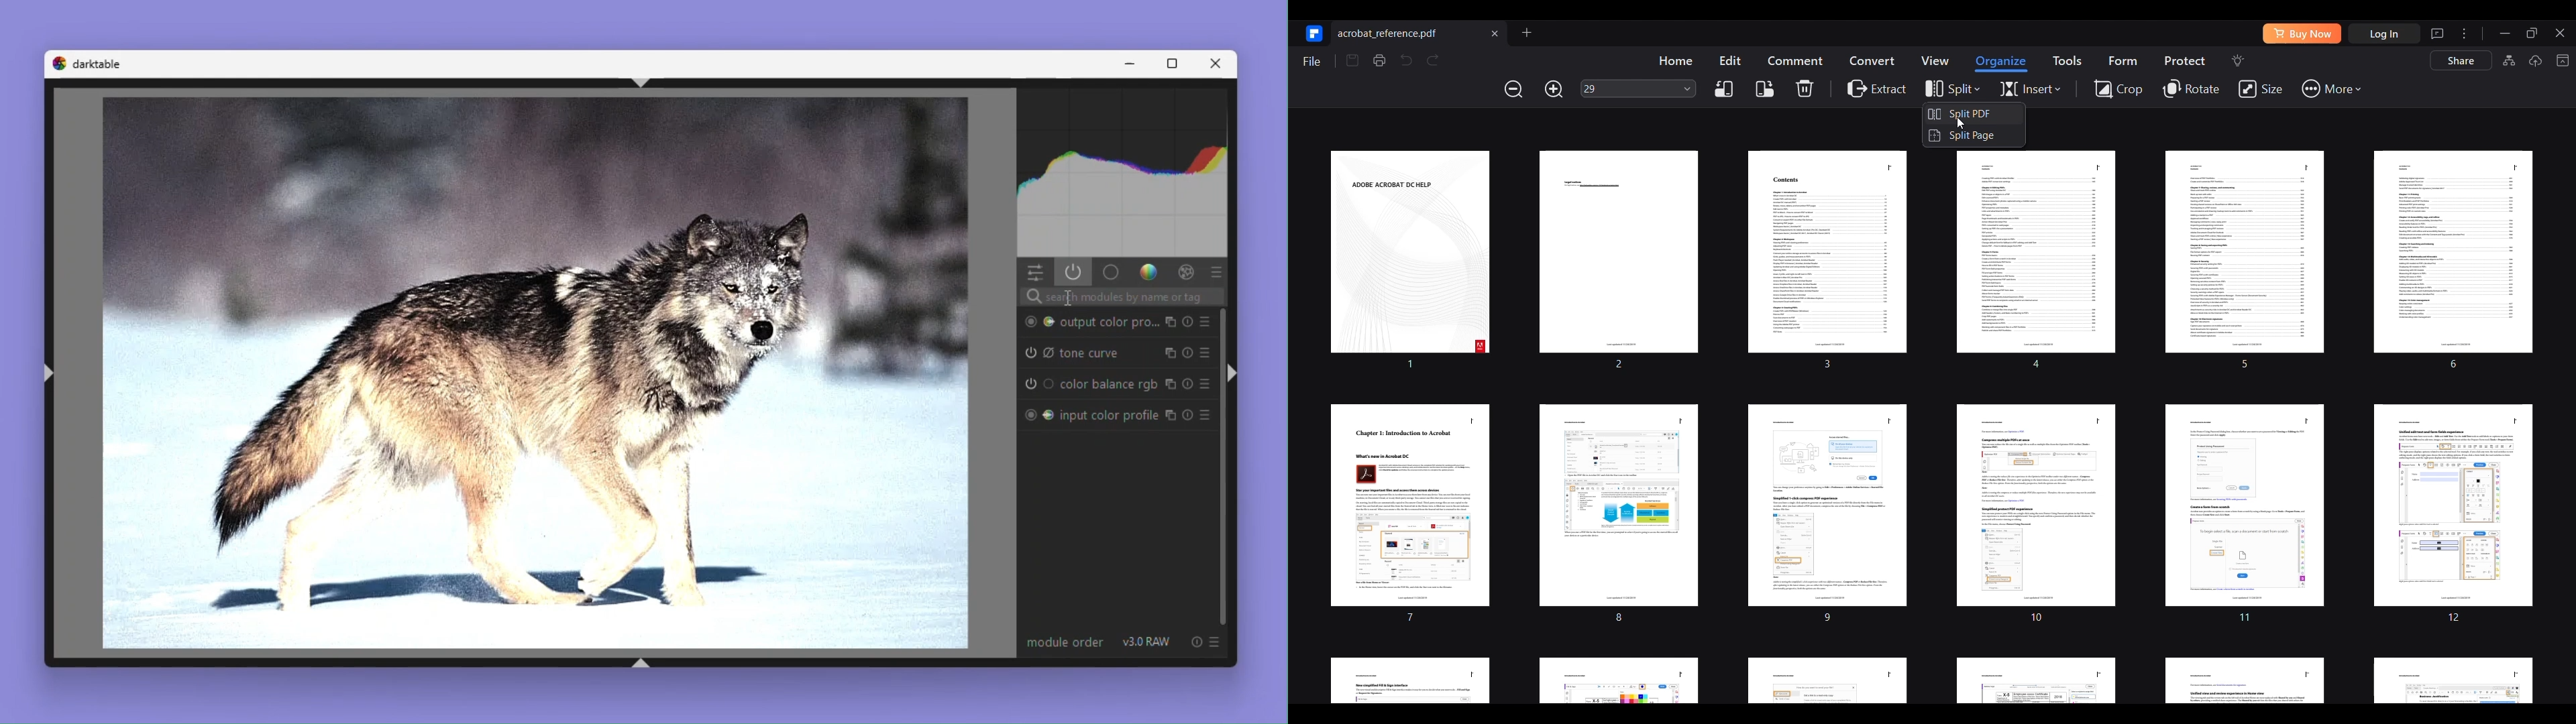 The width and height of the screenshot is (2576, 728). I want to click on copy, so click(1170, 383).